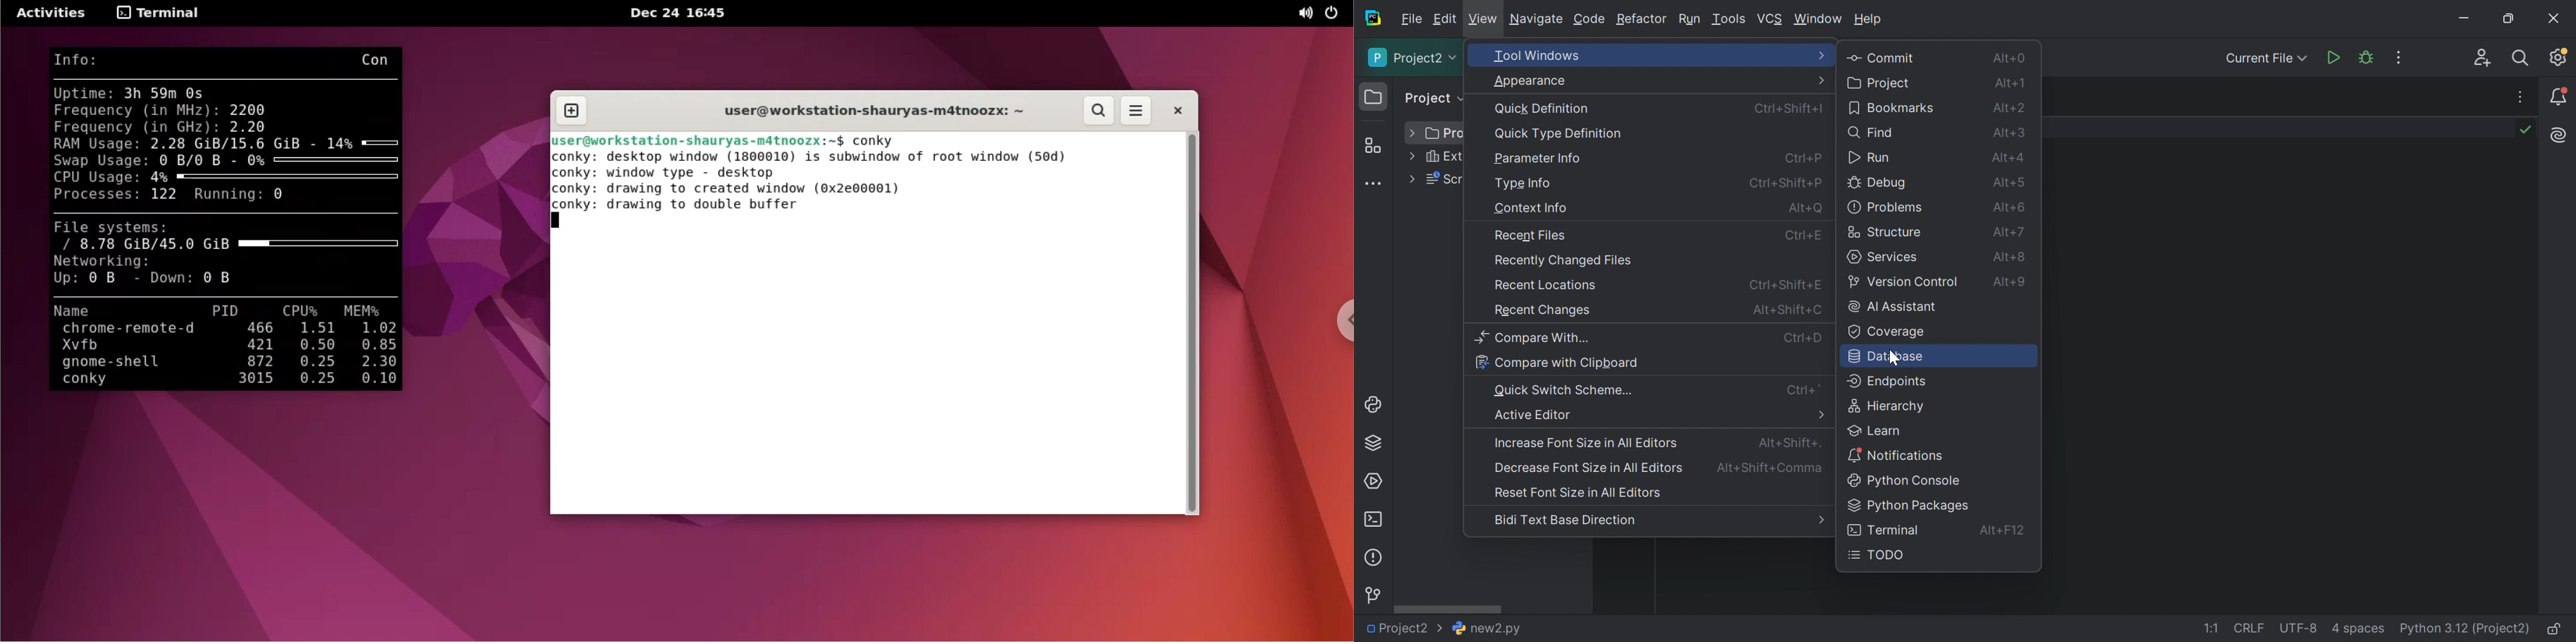  Describe the element at coordinates (2010, 108) in the screenshot. I see `Alt+2` at that location.